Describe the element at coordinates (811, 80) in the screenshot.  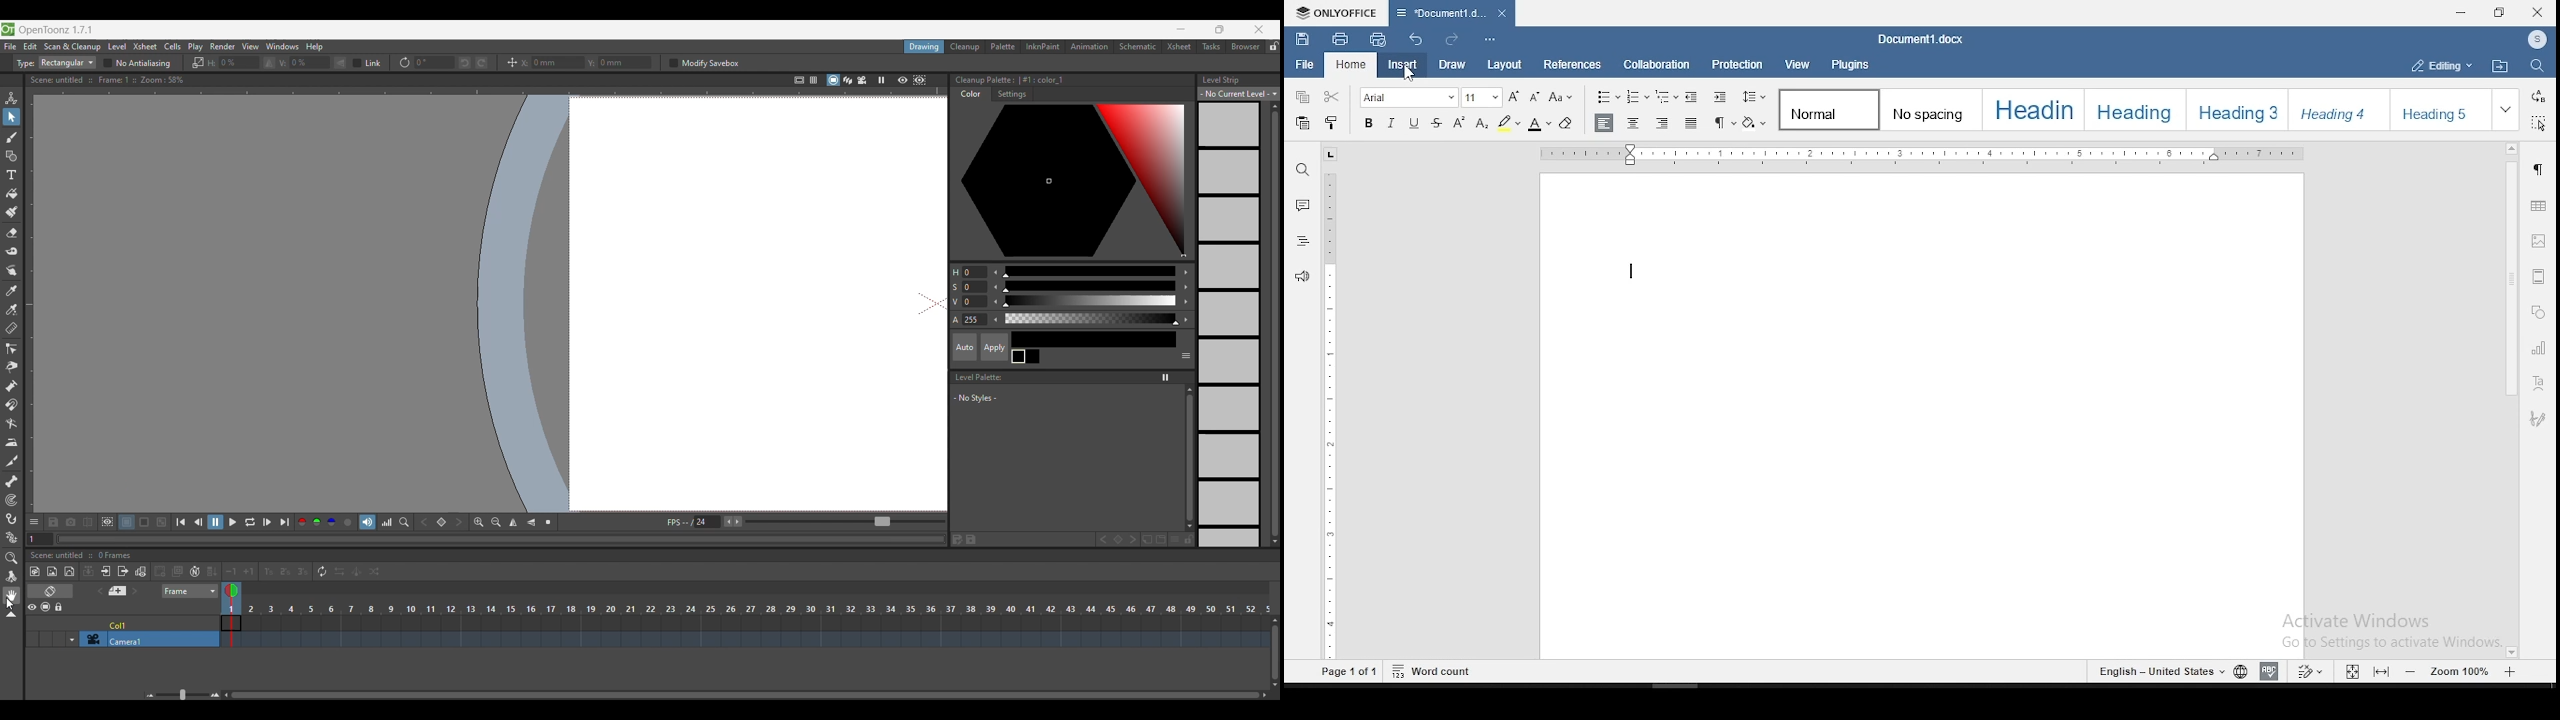
I see `=§-1` at that location.